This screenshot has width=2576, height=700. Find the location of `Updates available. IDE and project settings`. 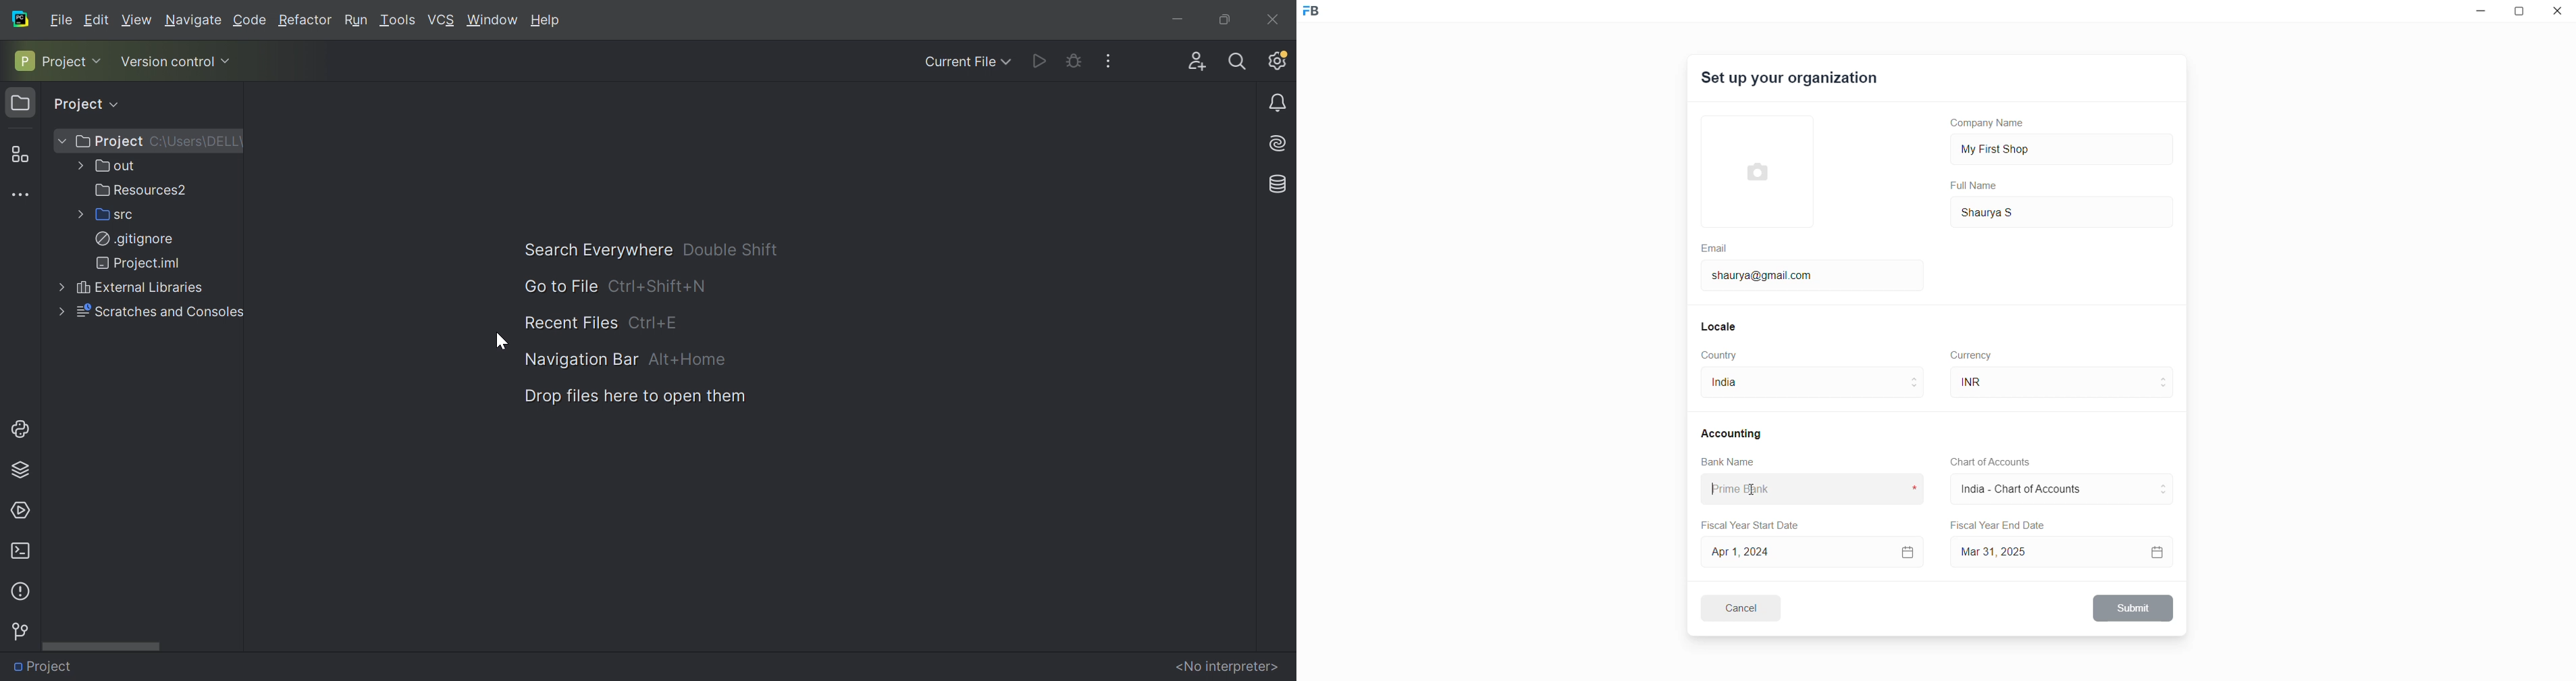

Updates available. IDE and project settings is located at coordinates (1278, 60).